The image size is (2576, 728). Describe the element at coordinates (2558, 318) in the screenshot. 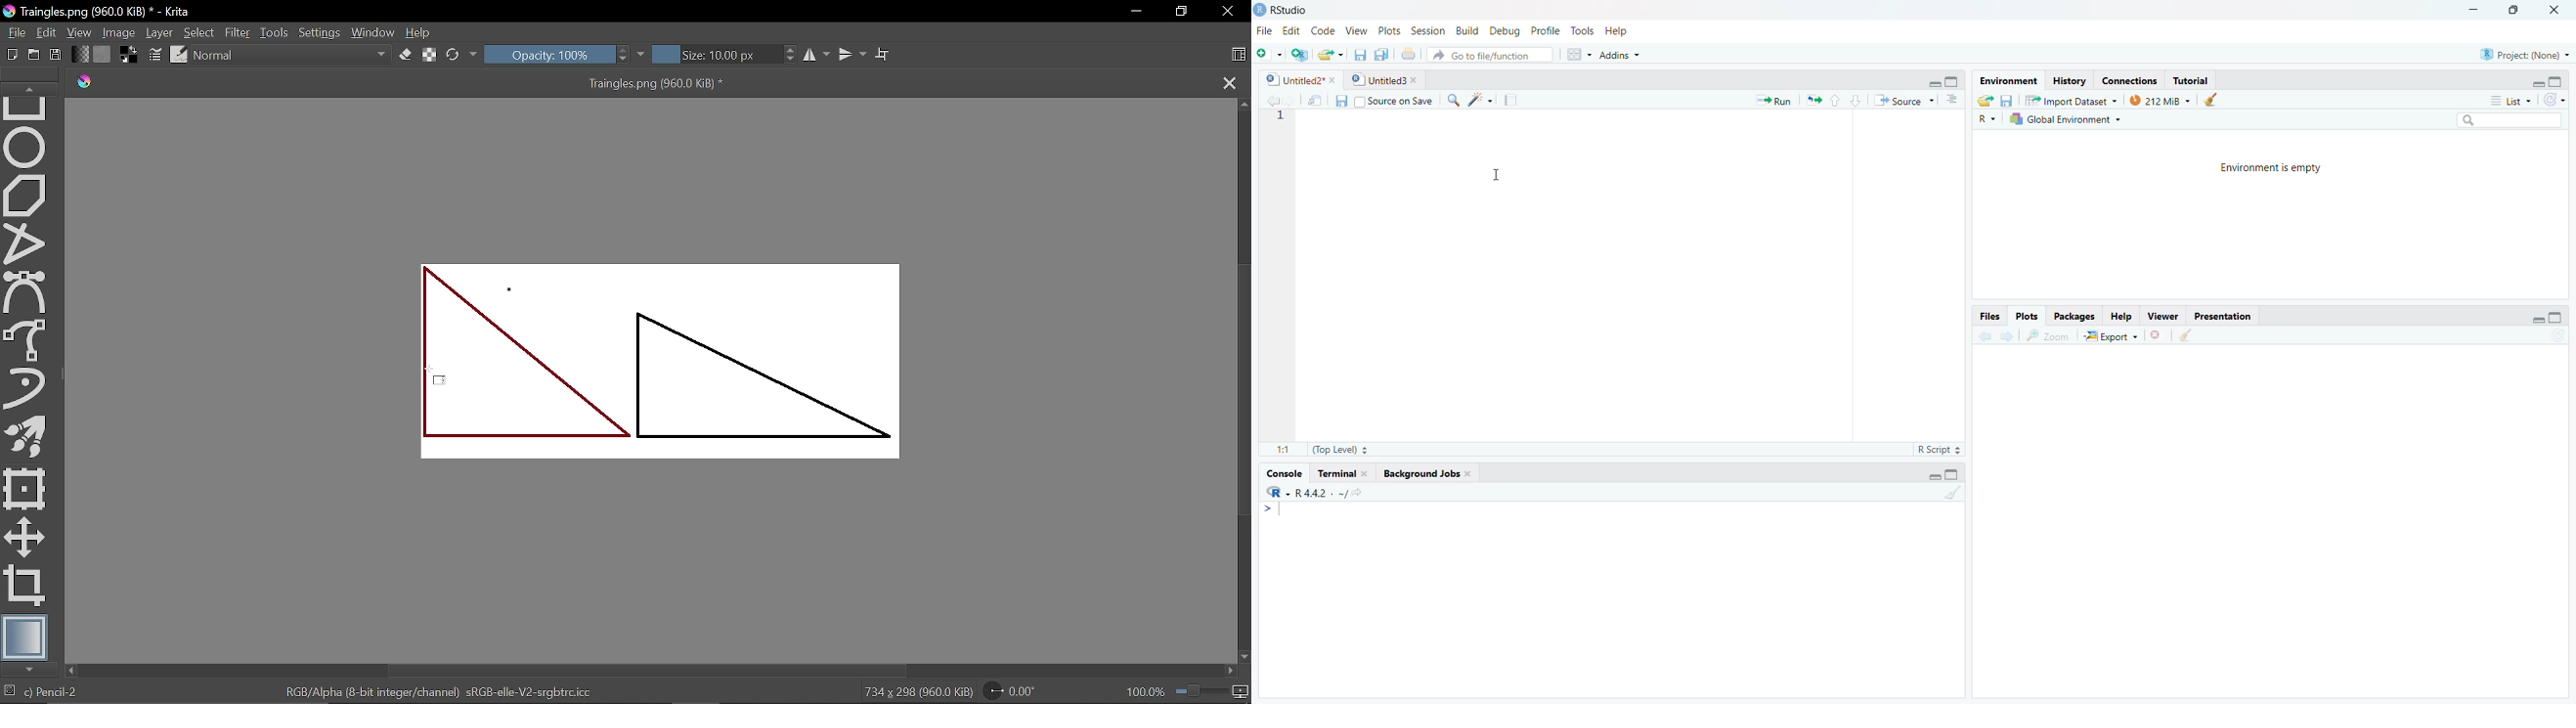

I see `maximize` at that location.